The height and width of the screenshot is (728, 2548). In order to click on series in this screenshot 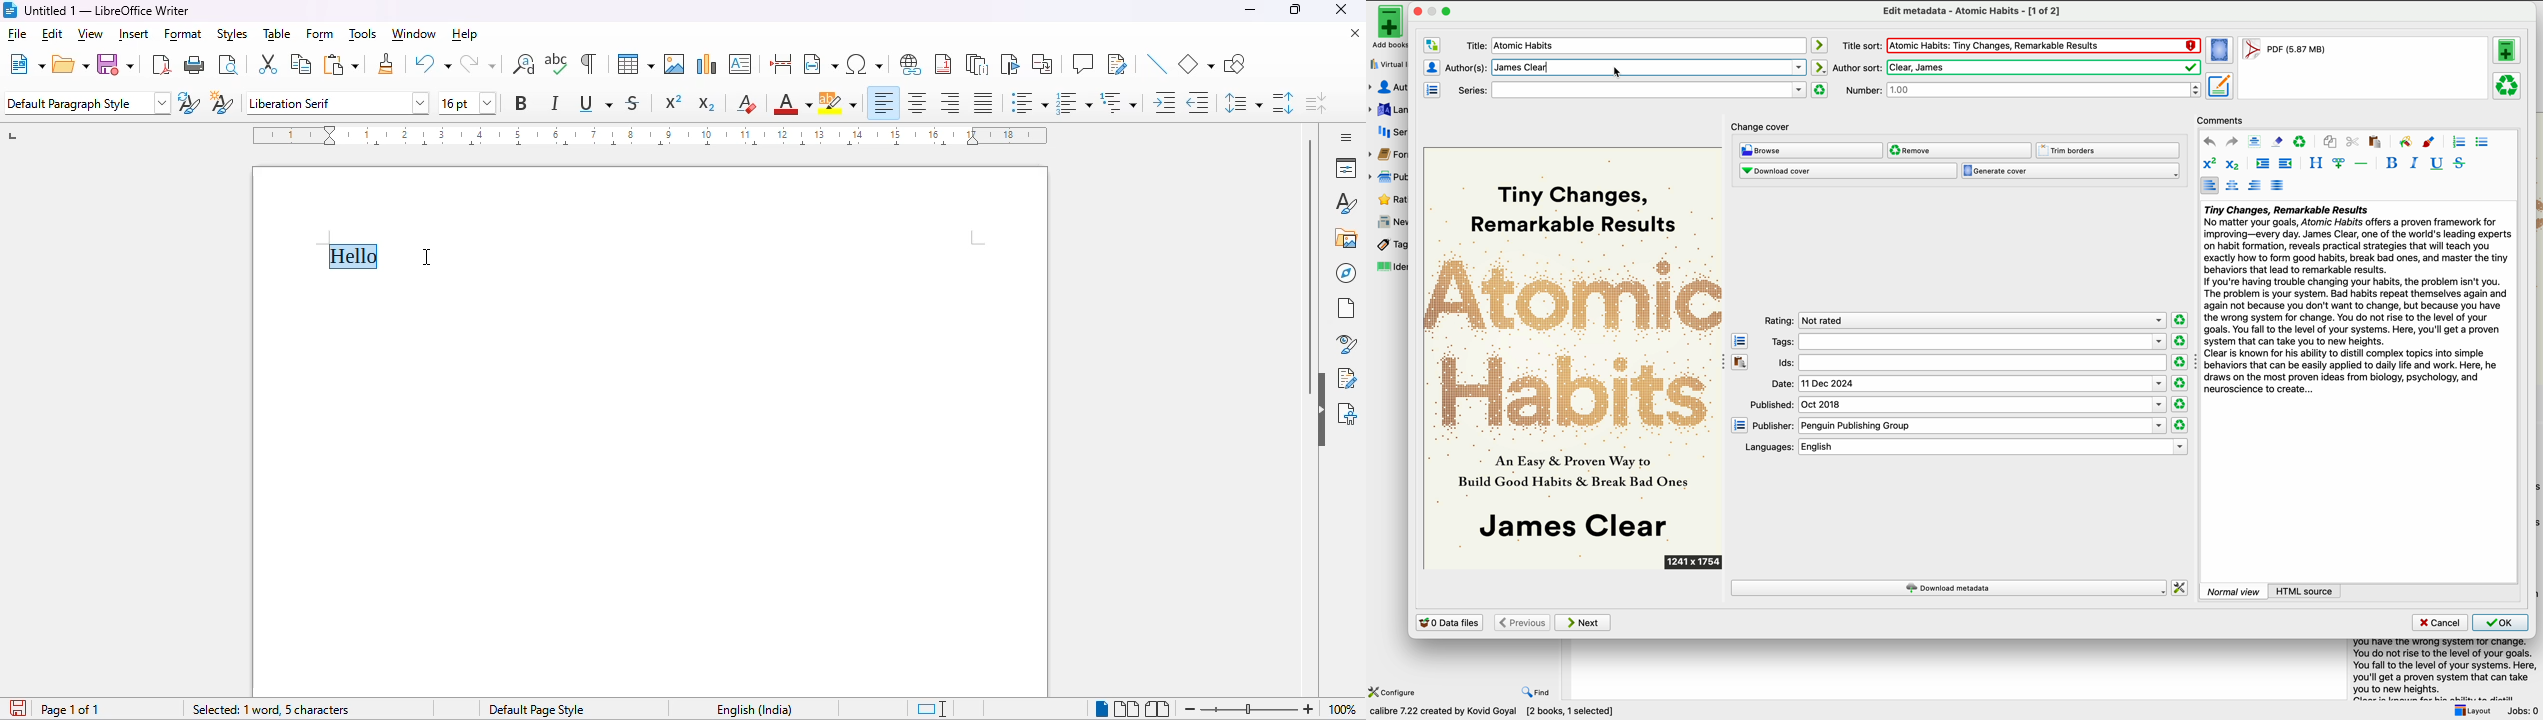, I will do `click(1389, 132)`.